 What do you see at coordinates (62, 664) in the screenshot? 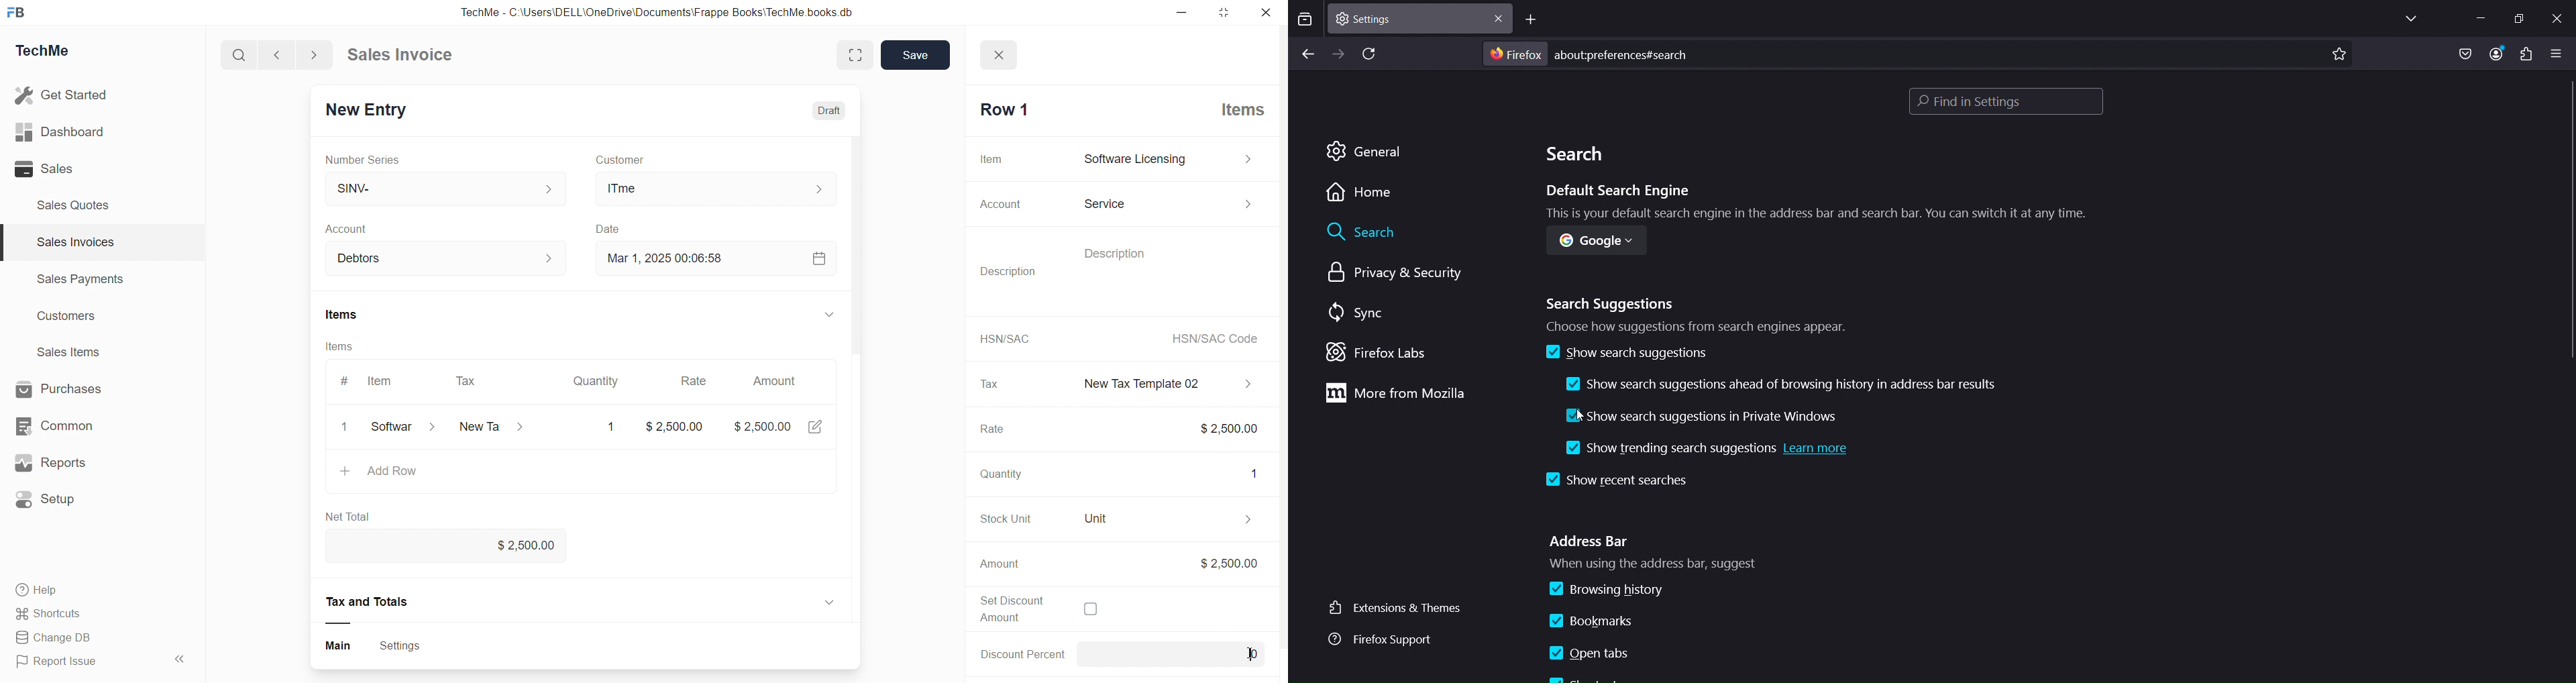
I see ` Report Issue` at bounding box center [62, 664].